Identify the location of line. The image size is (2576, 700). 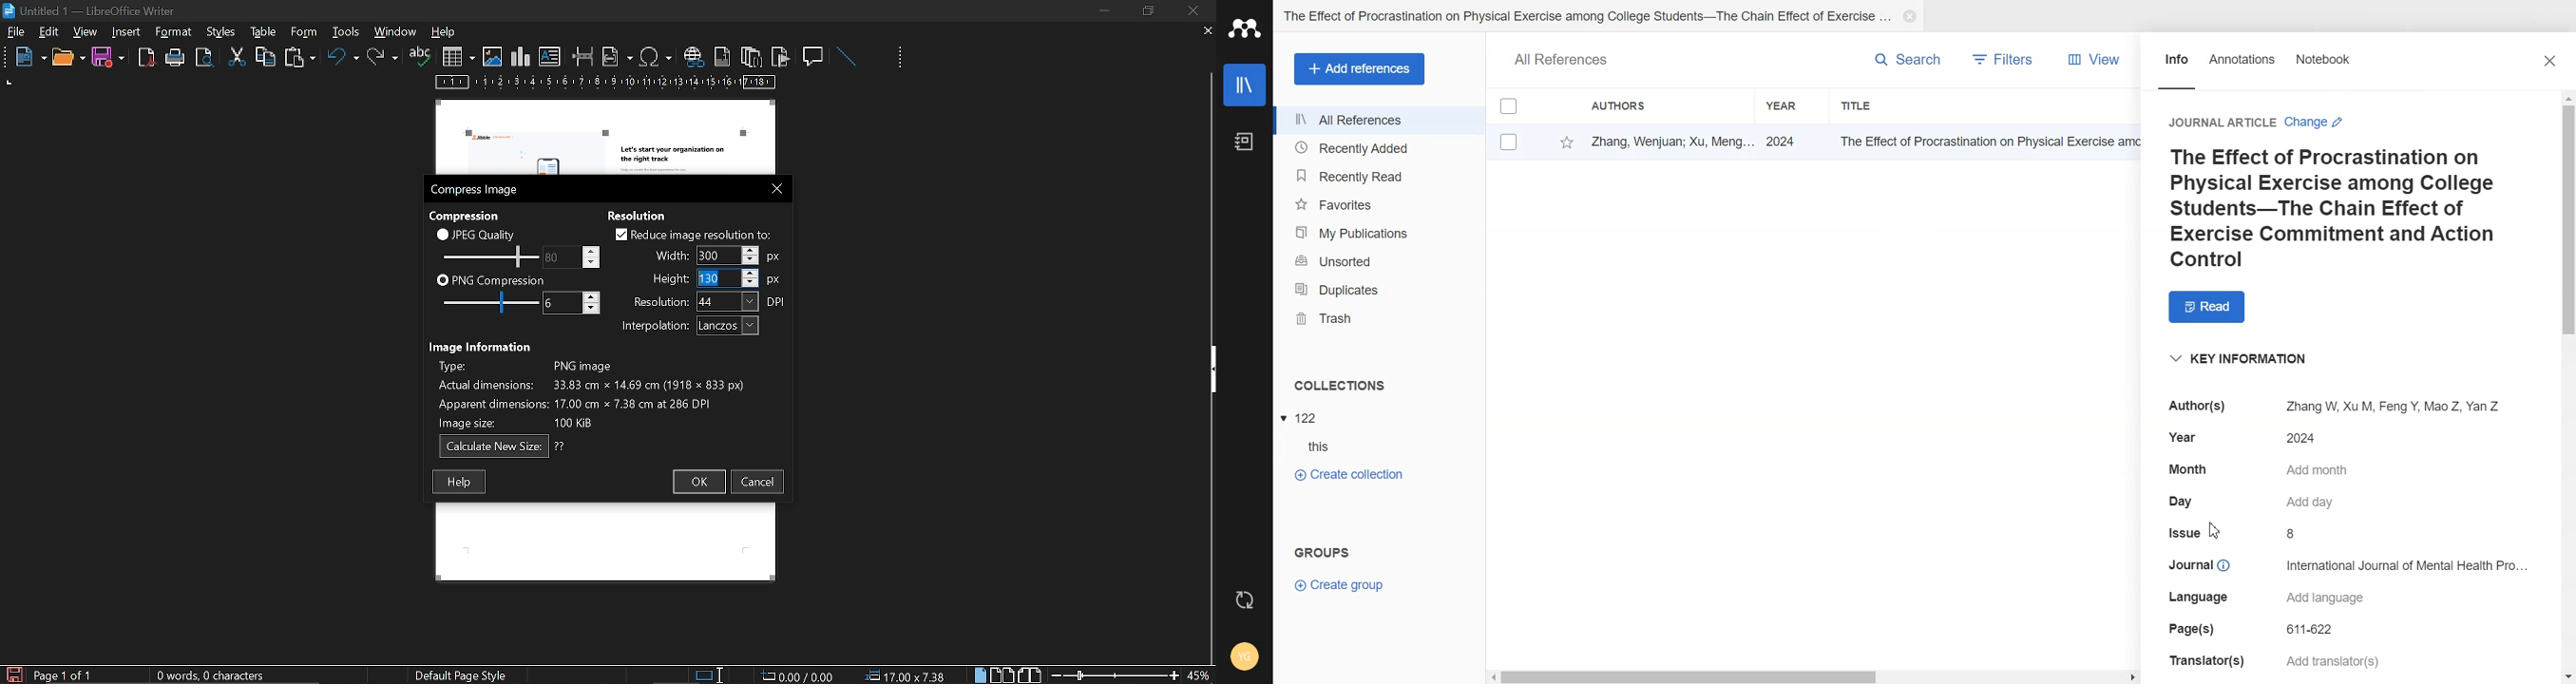
(846, 57).